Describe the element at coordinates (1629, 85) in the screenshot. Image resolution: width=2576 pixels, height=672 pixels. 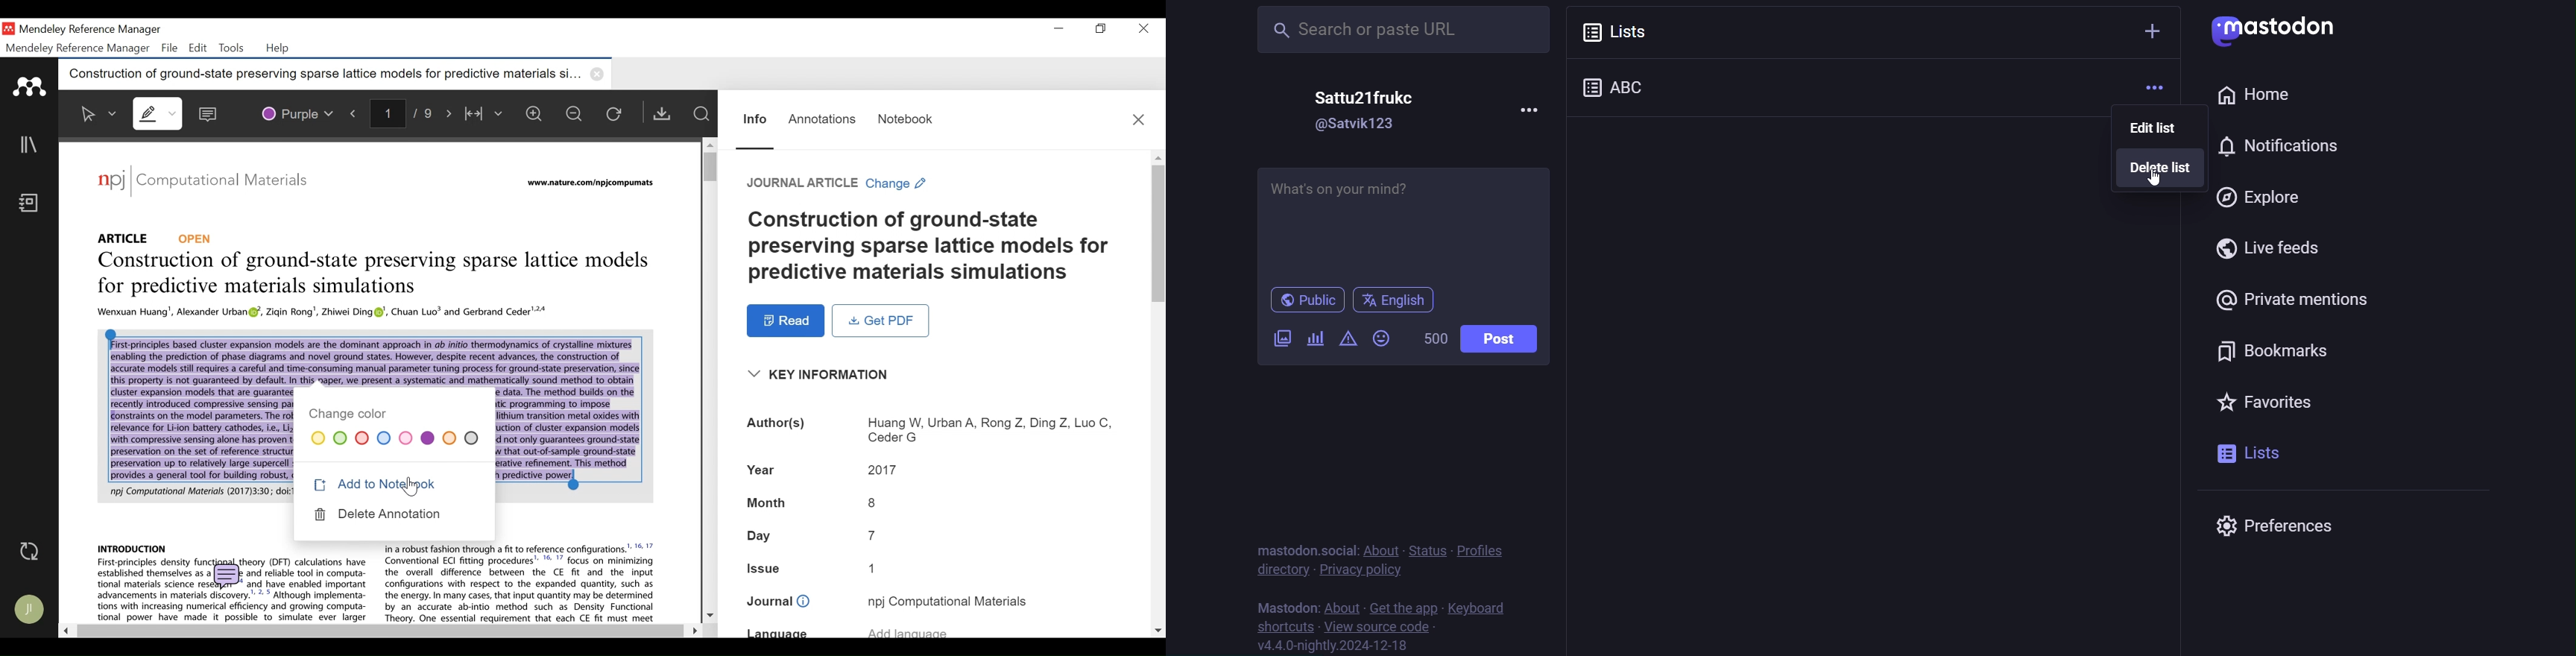
I see `ABC` at that location.